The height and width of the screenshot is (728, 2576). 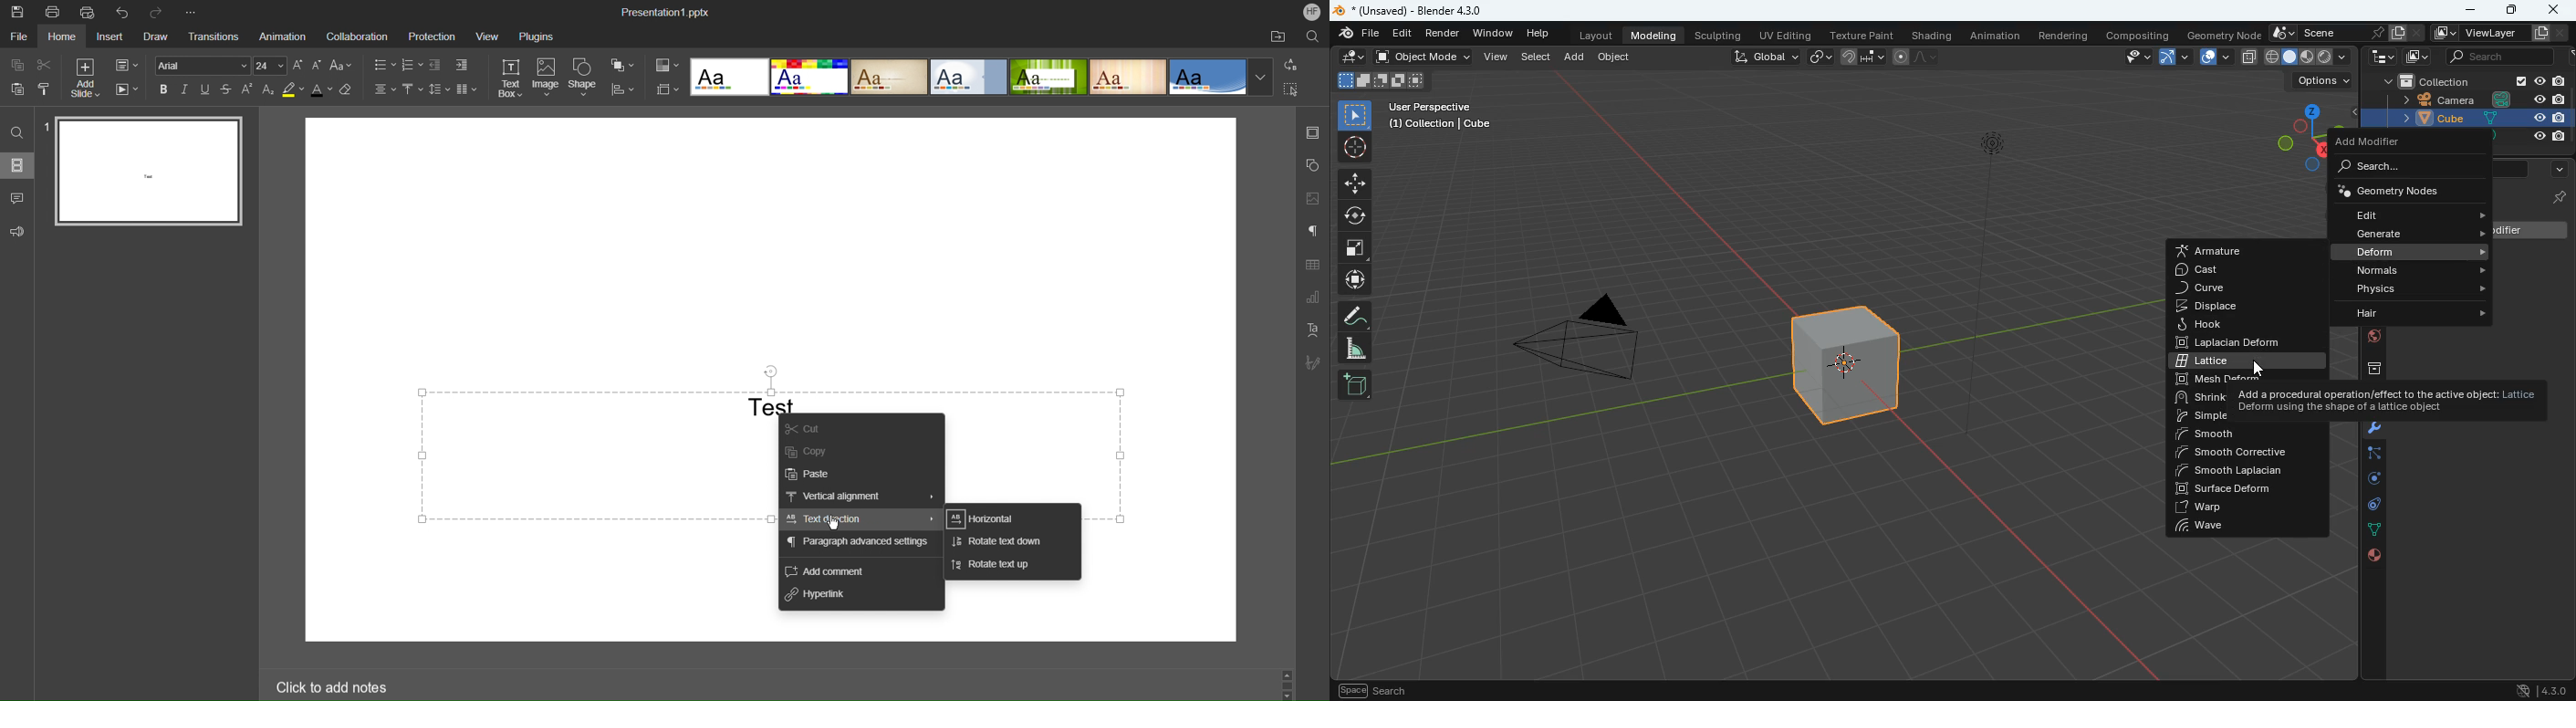 I want to click on Rotate text up, so click(x=991, y=566).